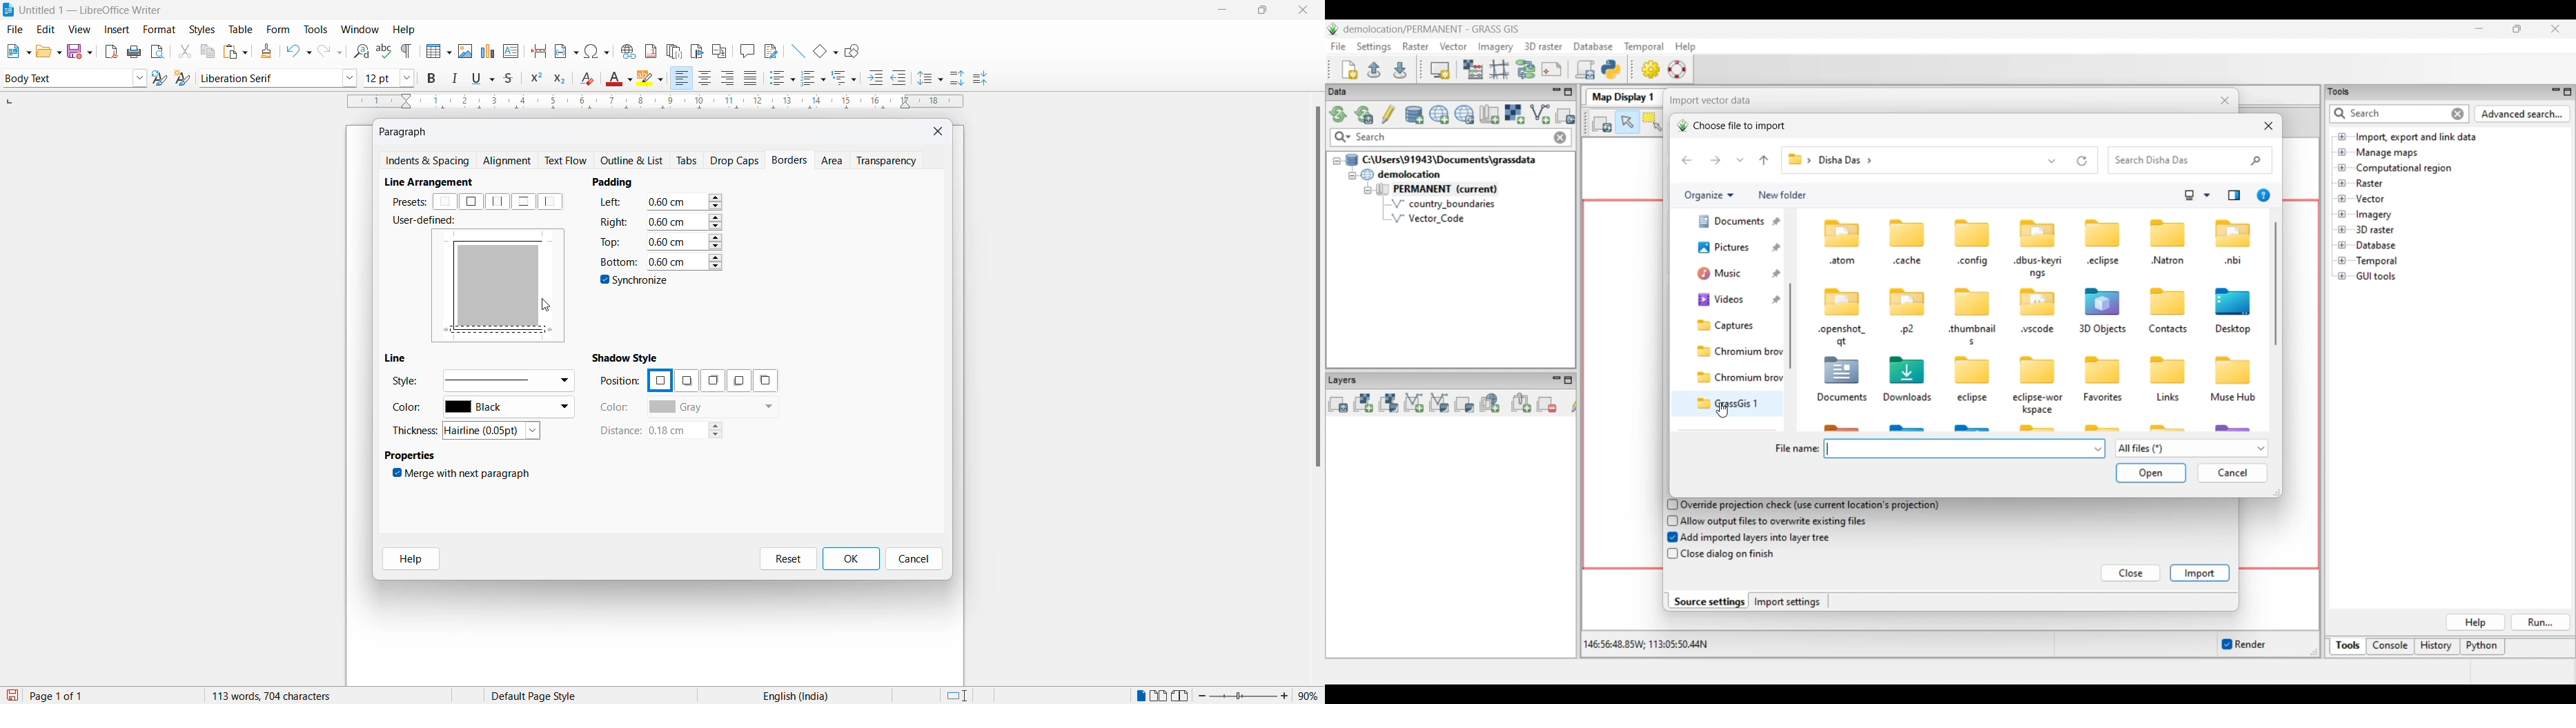  Describe the element at coordinates (1306, 11) in the screenshot. I see `close` at that location.